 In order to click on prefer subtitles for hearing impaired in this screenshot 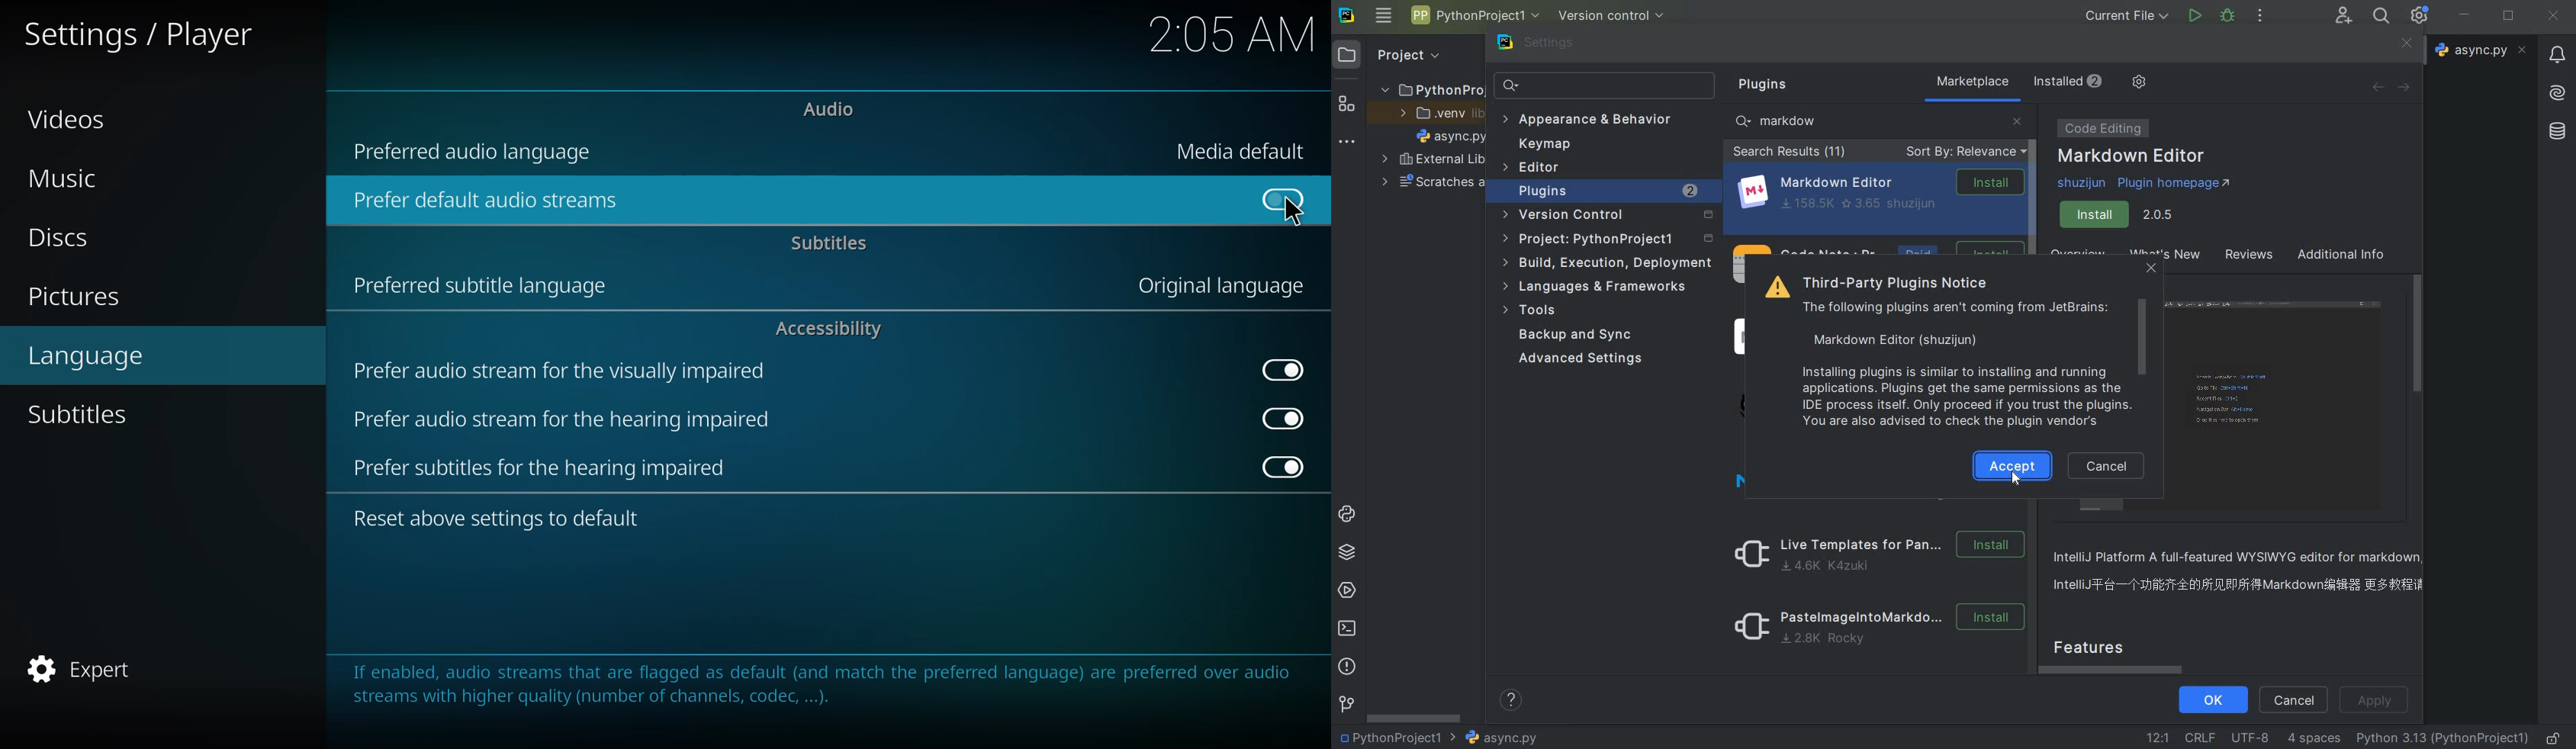, I will do `click(540, 467)`.